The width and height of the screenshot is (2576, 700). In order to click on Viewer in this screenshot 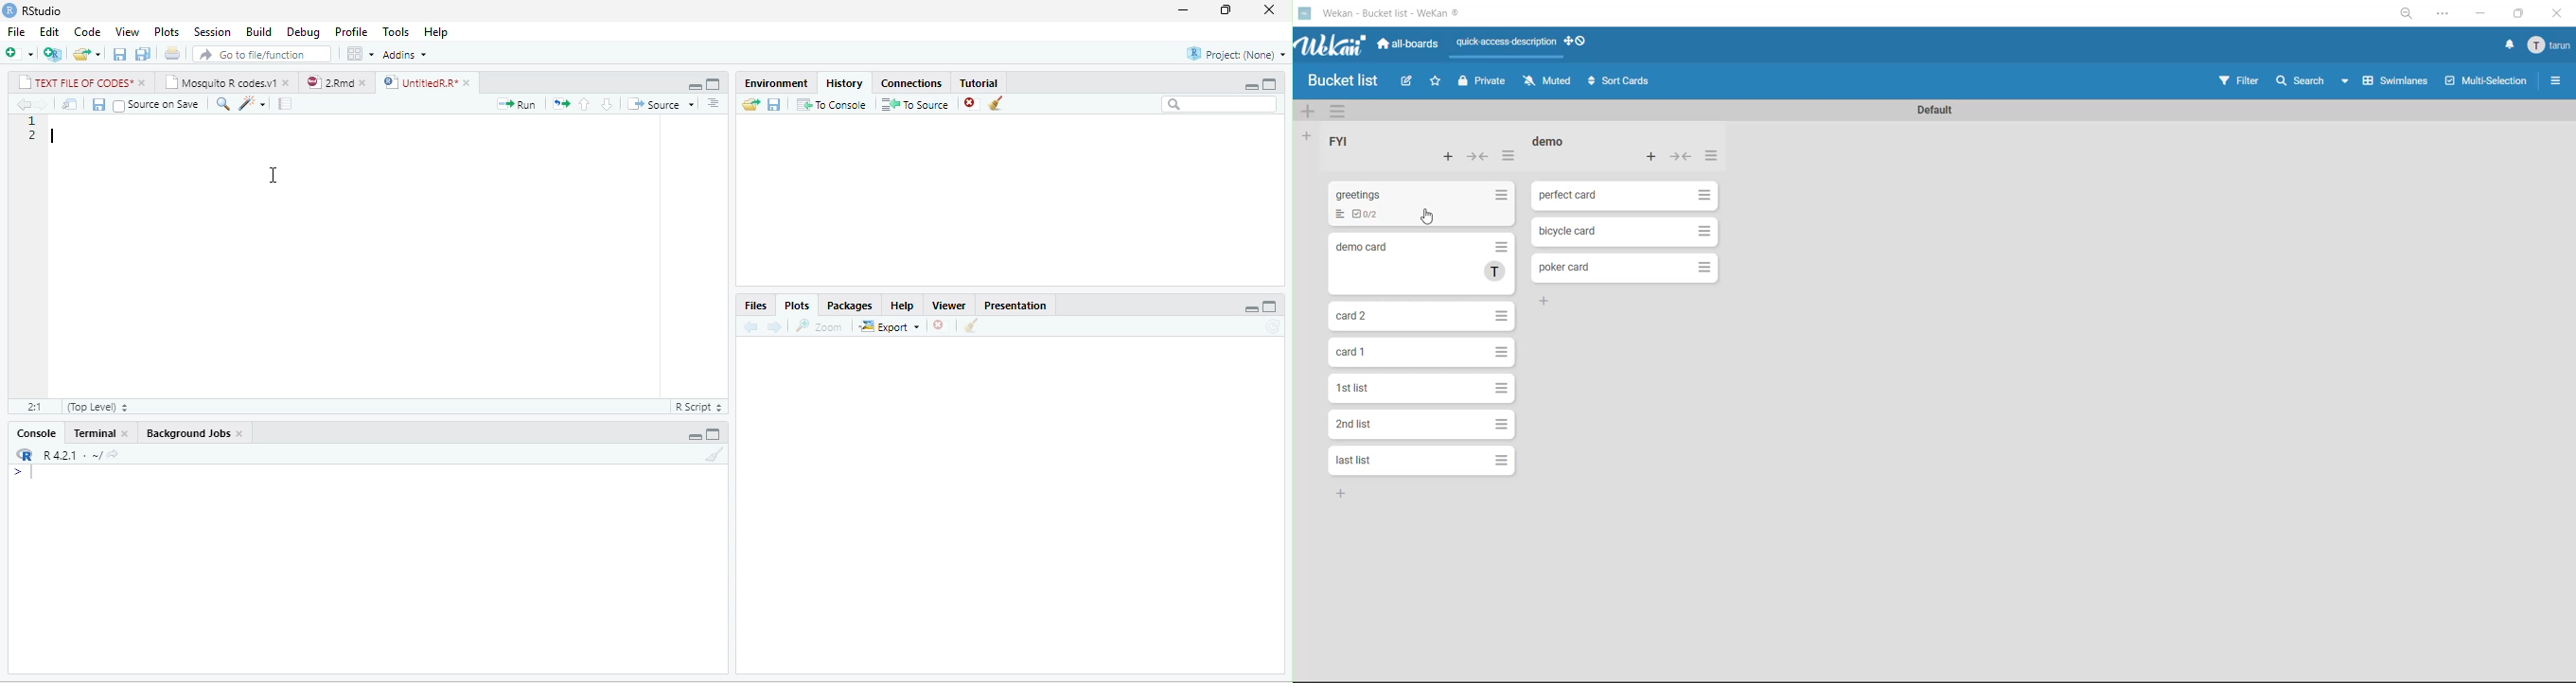, I will do `click(948, 306)`.